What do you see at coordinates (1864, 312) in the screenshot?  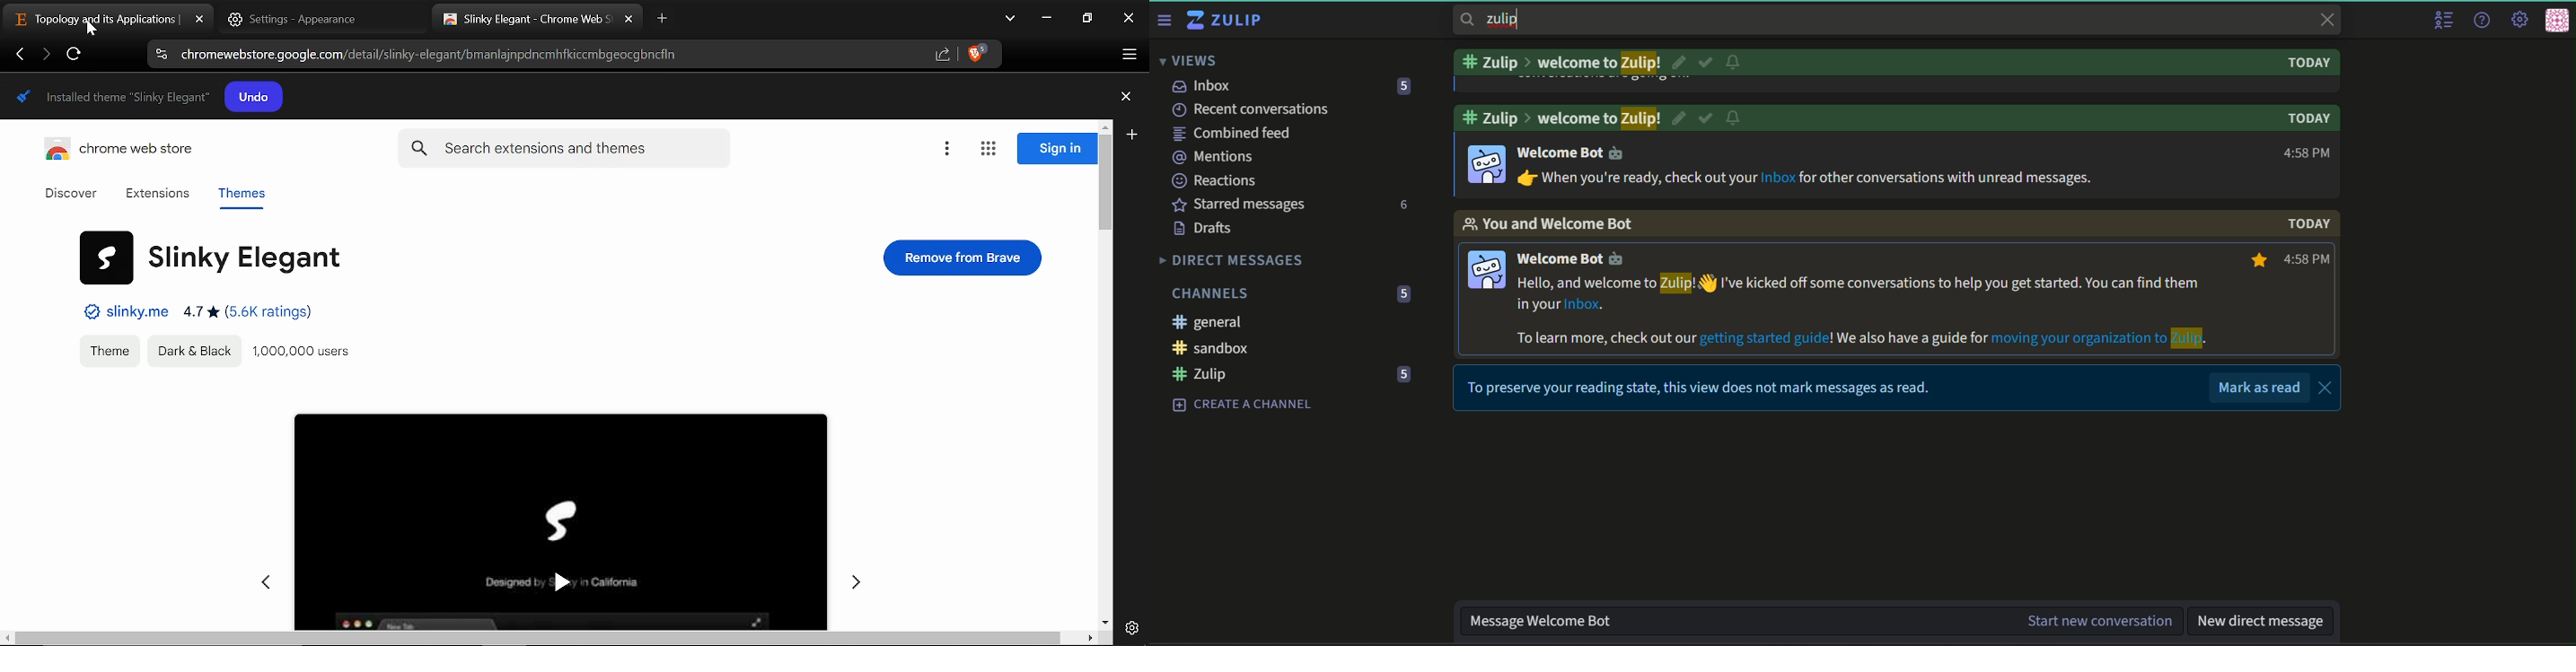 I see `text` at bounding box center [1864, 312].